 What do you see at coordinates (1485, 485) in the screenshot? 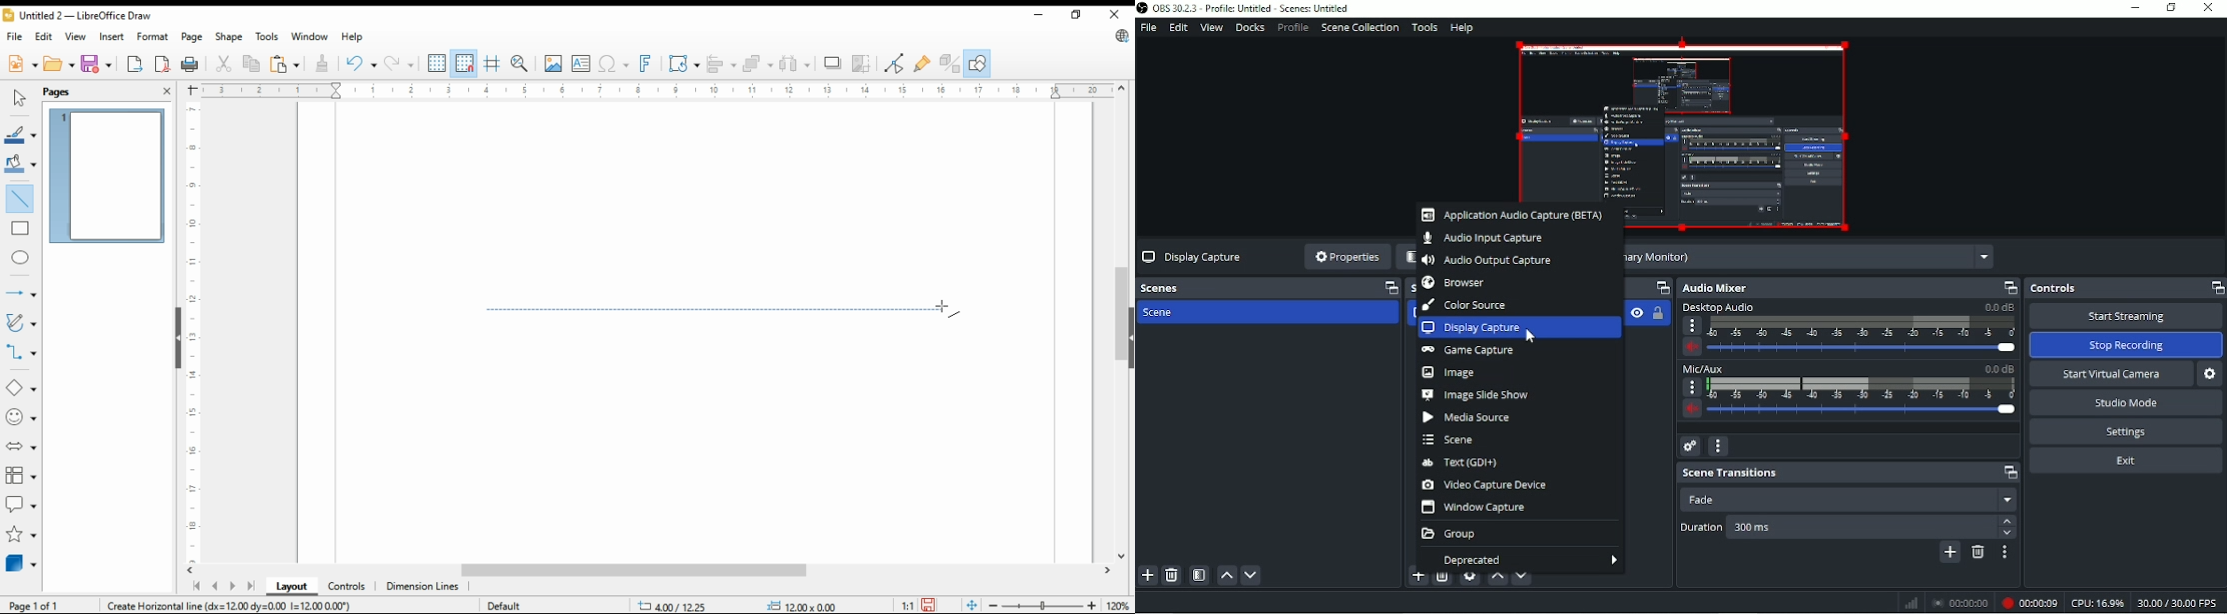
I see `Video capture device` at bounding box center [1485, 485].